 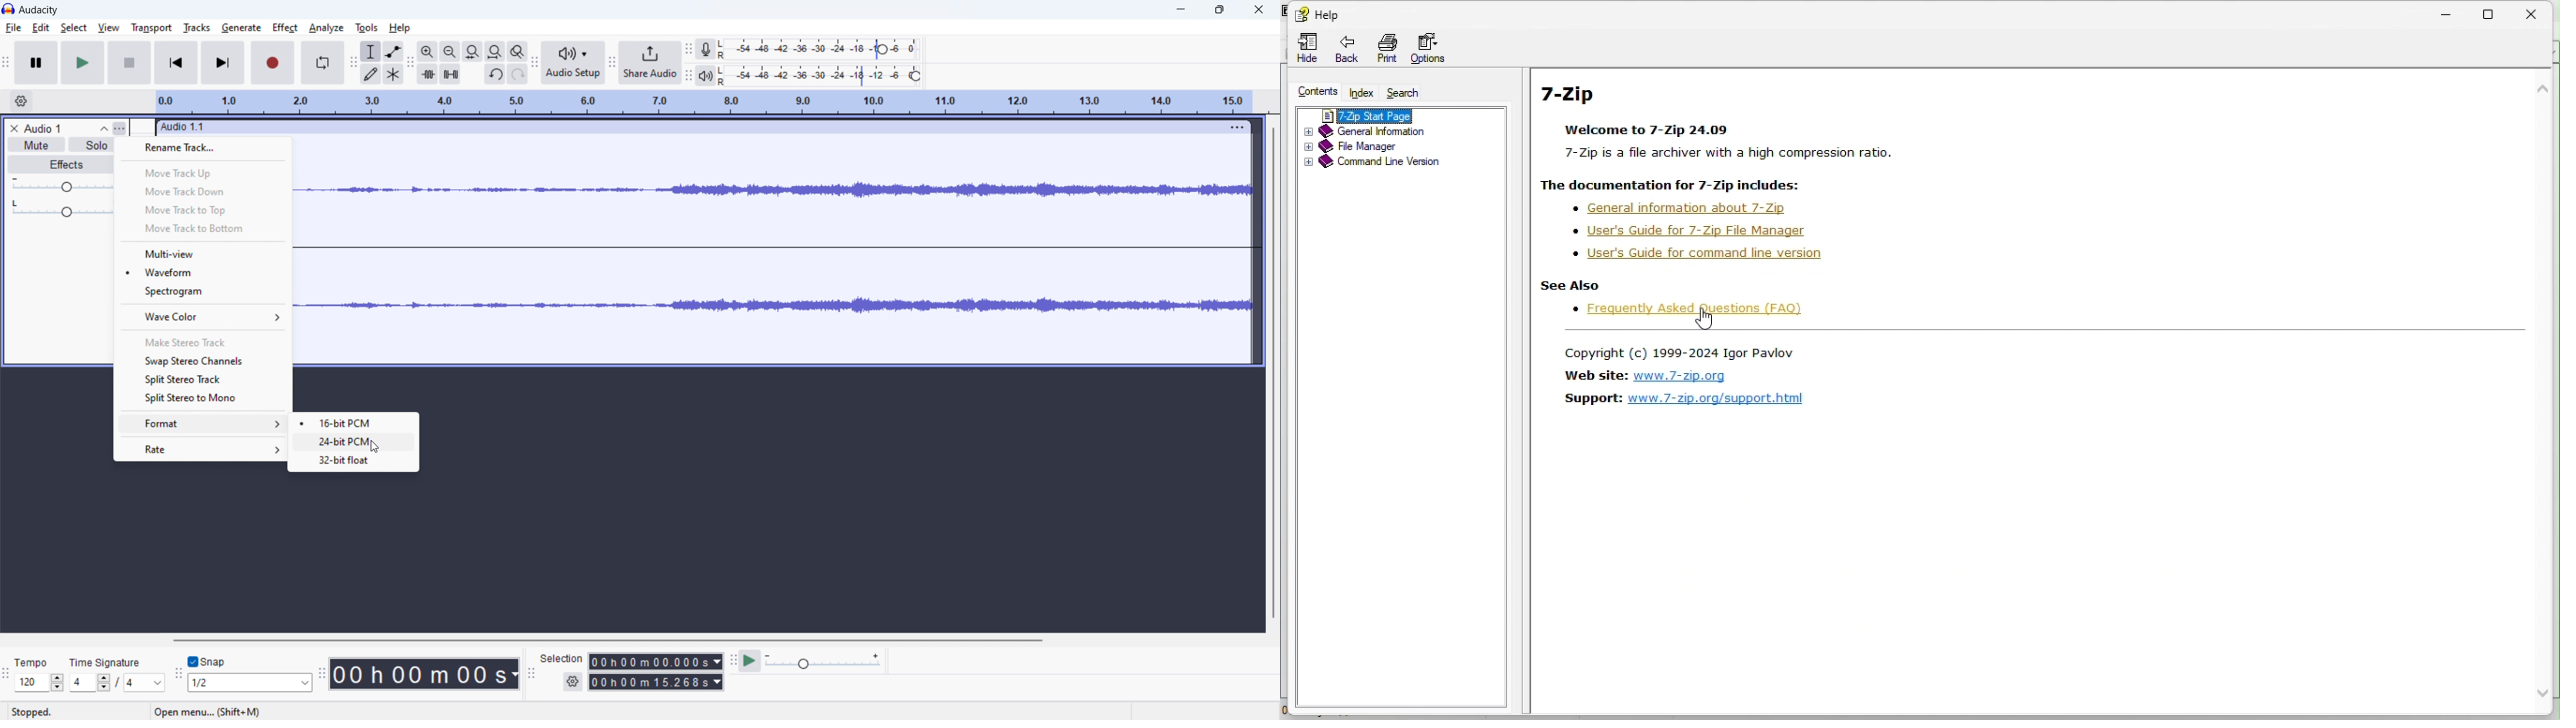 What do you see at coordinates (108, 28) in the screenshot?
I see `view` at bounding box center [108, 28].